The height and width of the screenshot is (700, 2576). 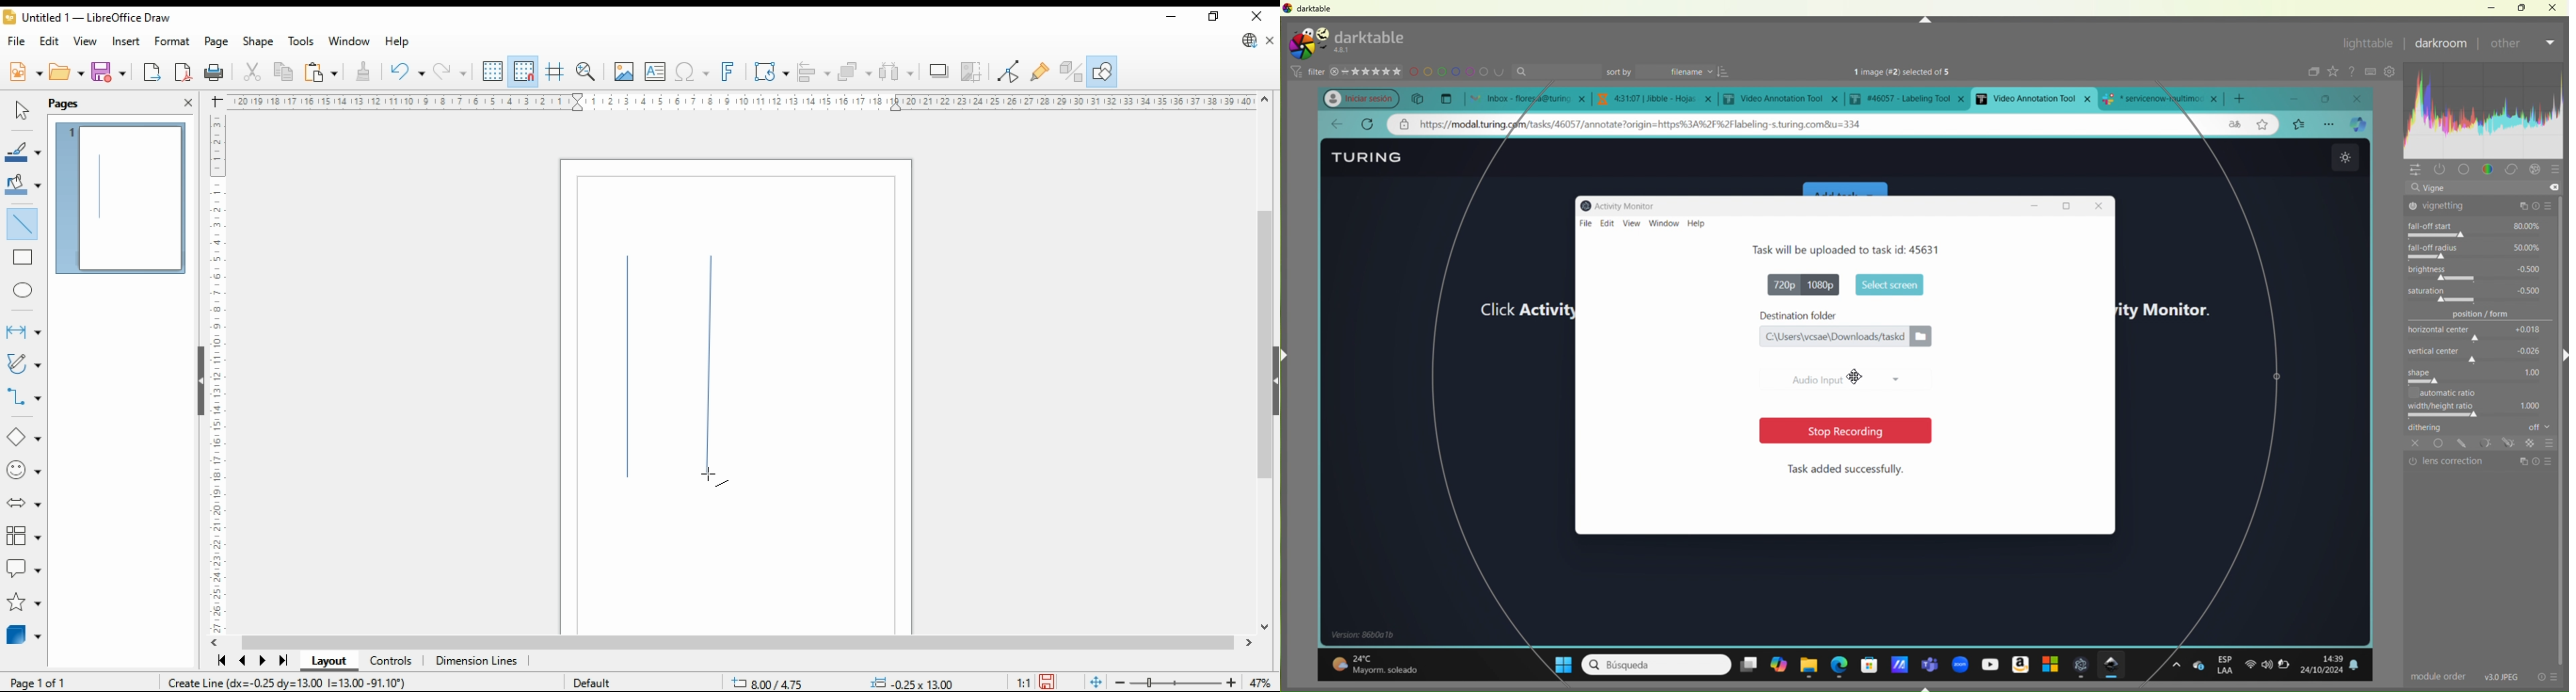 What do you see at coordinates (1310, 9) in the screenshot?
I see `darktable` at bounding box center [1310, 9].